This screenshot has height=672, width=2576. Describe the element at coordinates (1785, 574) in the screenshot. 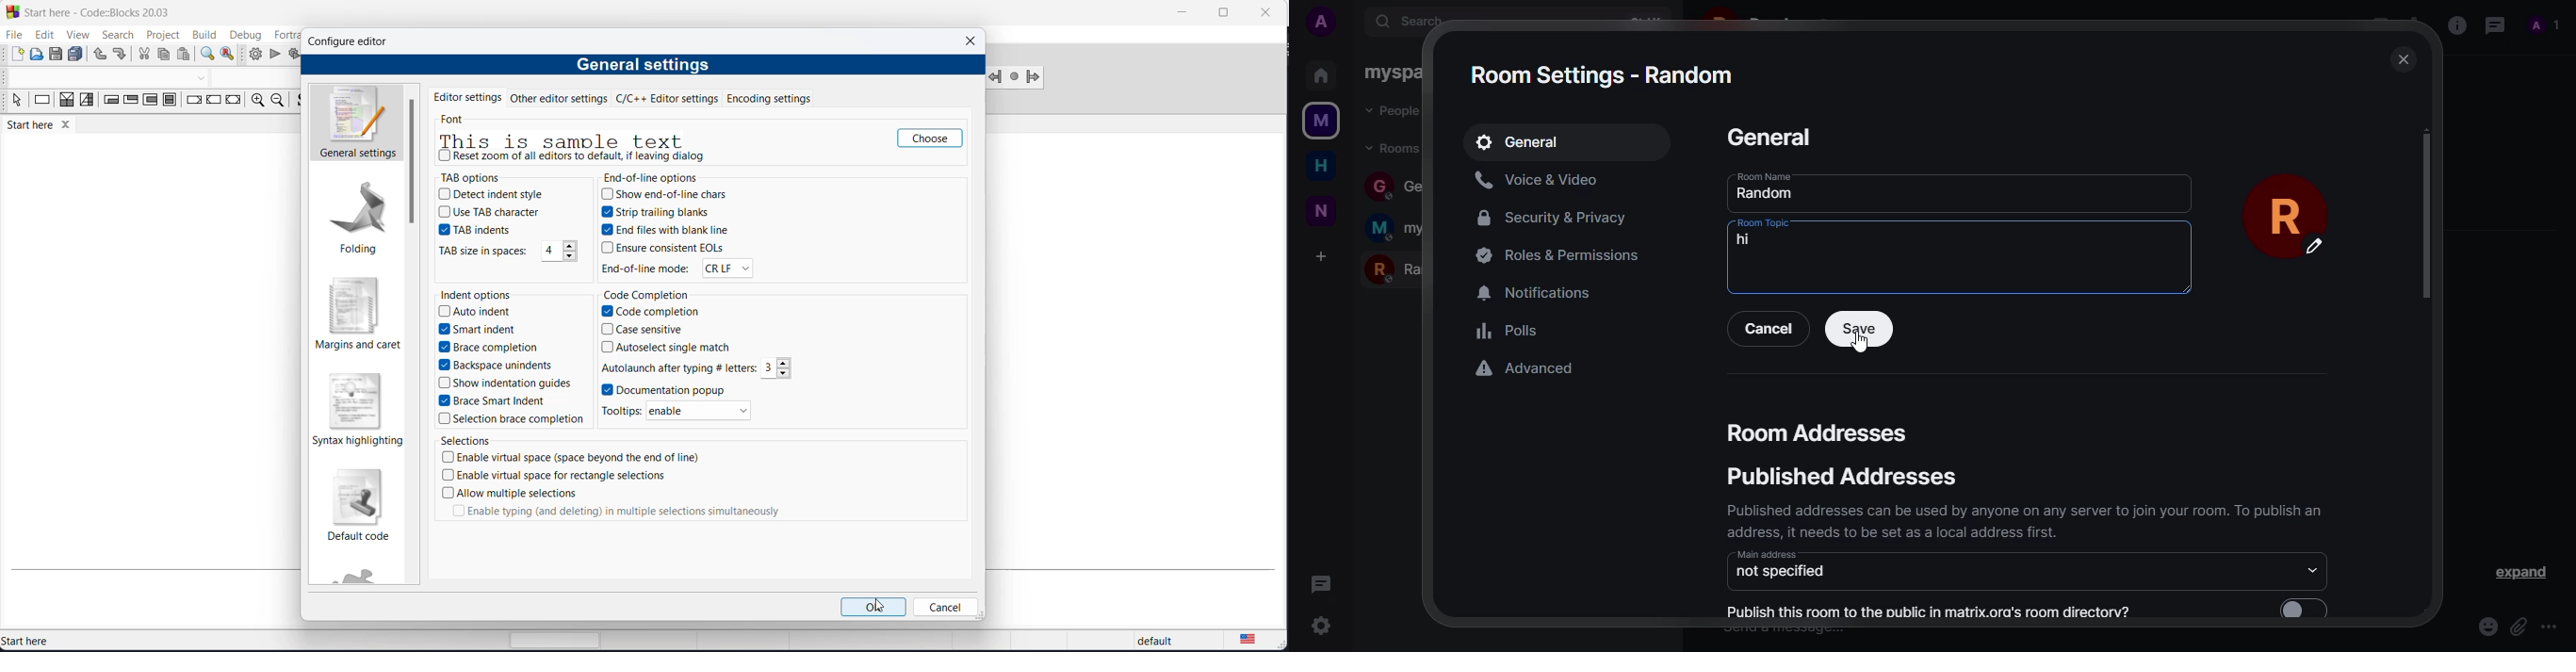

I see `not specified` at that location.